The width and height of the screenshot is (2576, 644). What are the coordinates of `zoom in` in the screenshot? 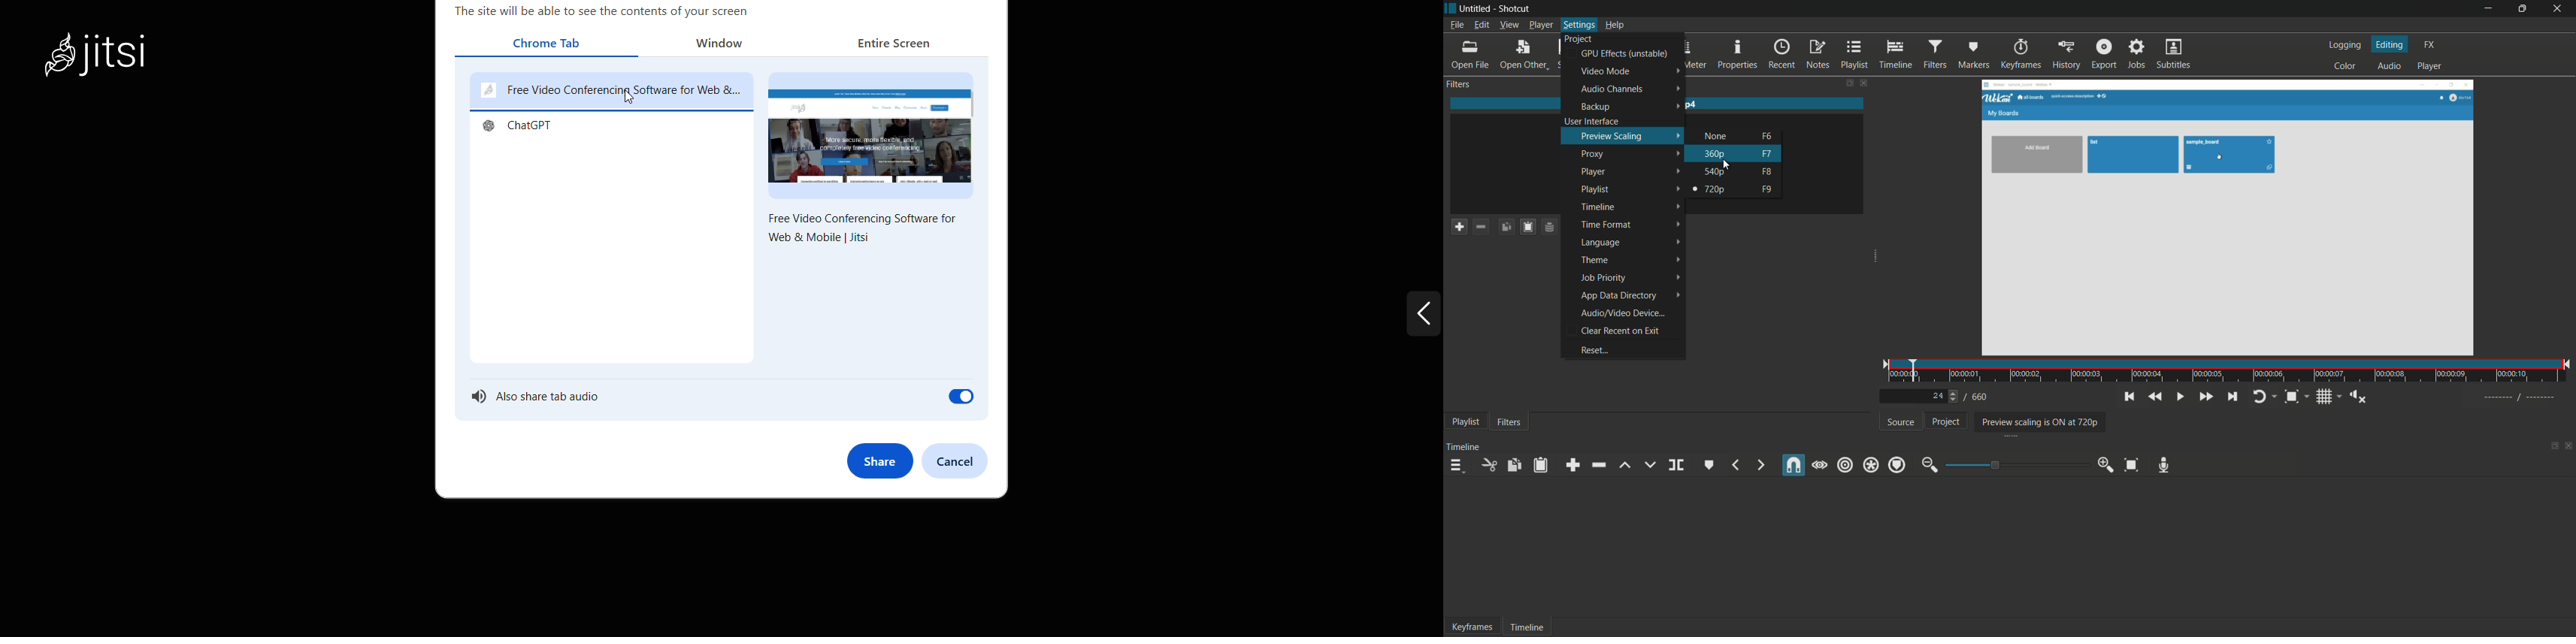 It's located at (2106, 465).